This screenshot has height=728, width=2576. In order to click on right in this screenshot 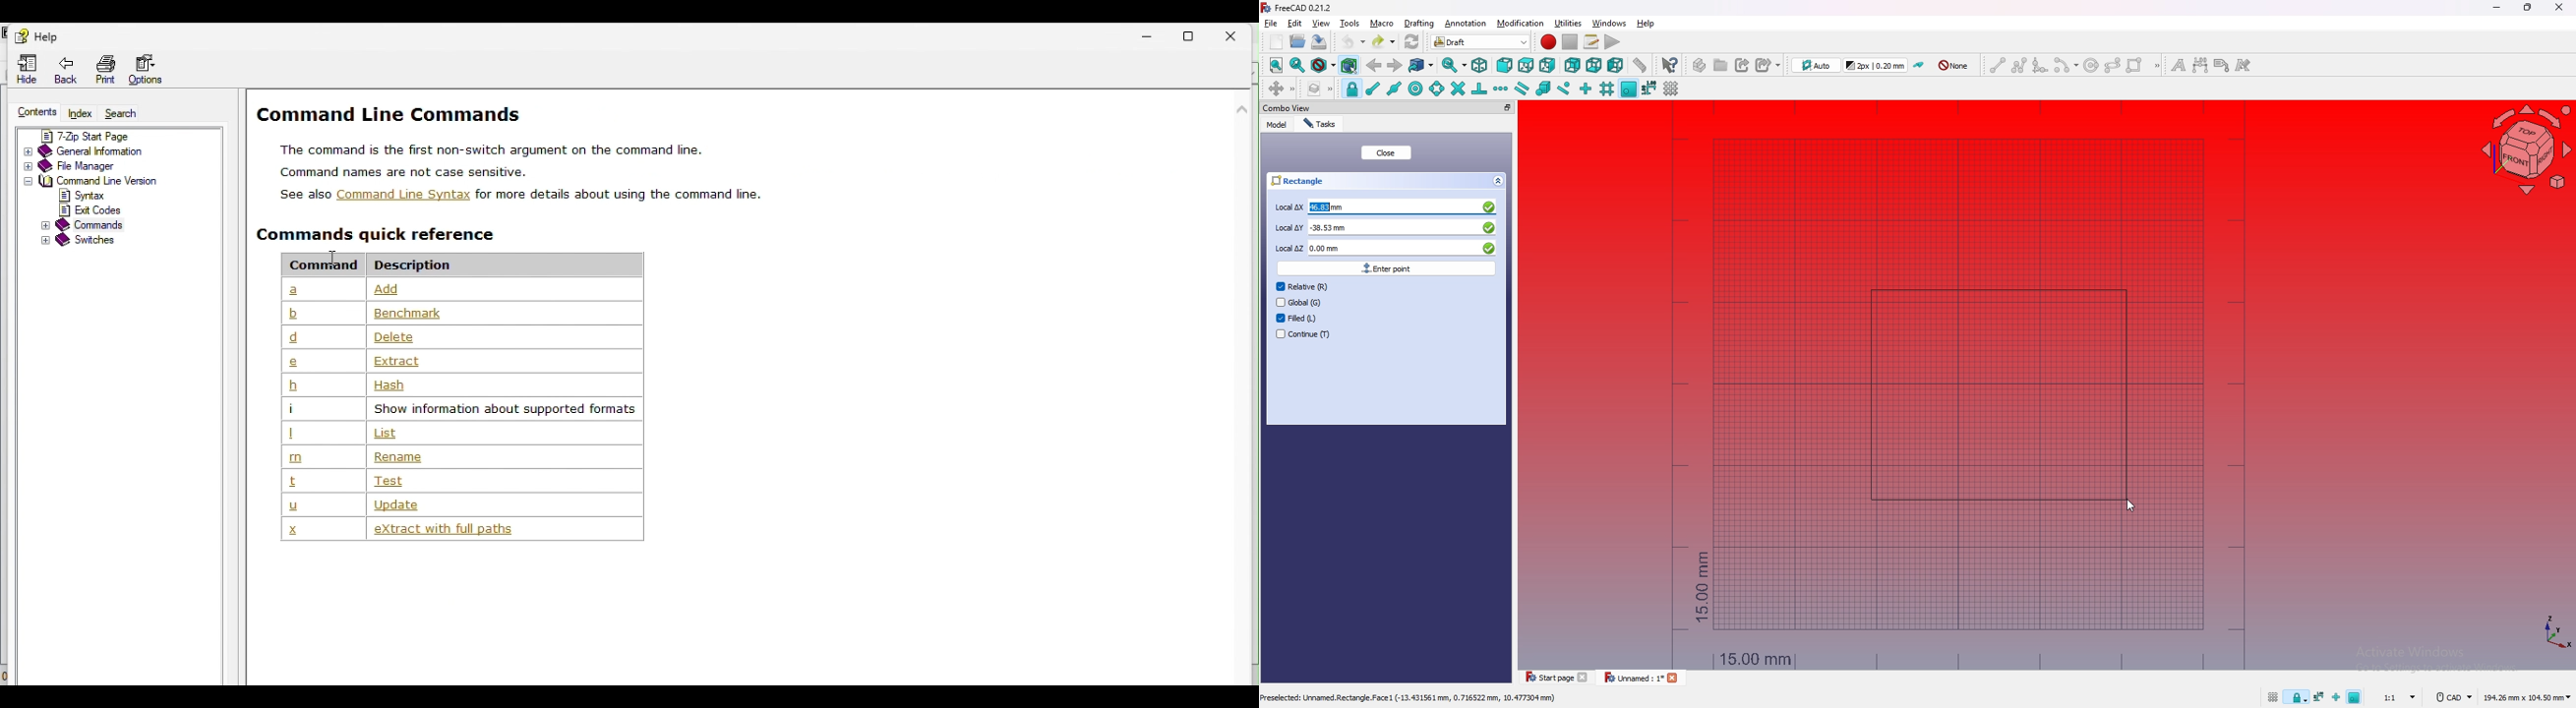, I will do `click(1547, 66)`.